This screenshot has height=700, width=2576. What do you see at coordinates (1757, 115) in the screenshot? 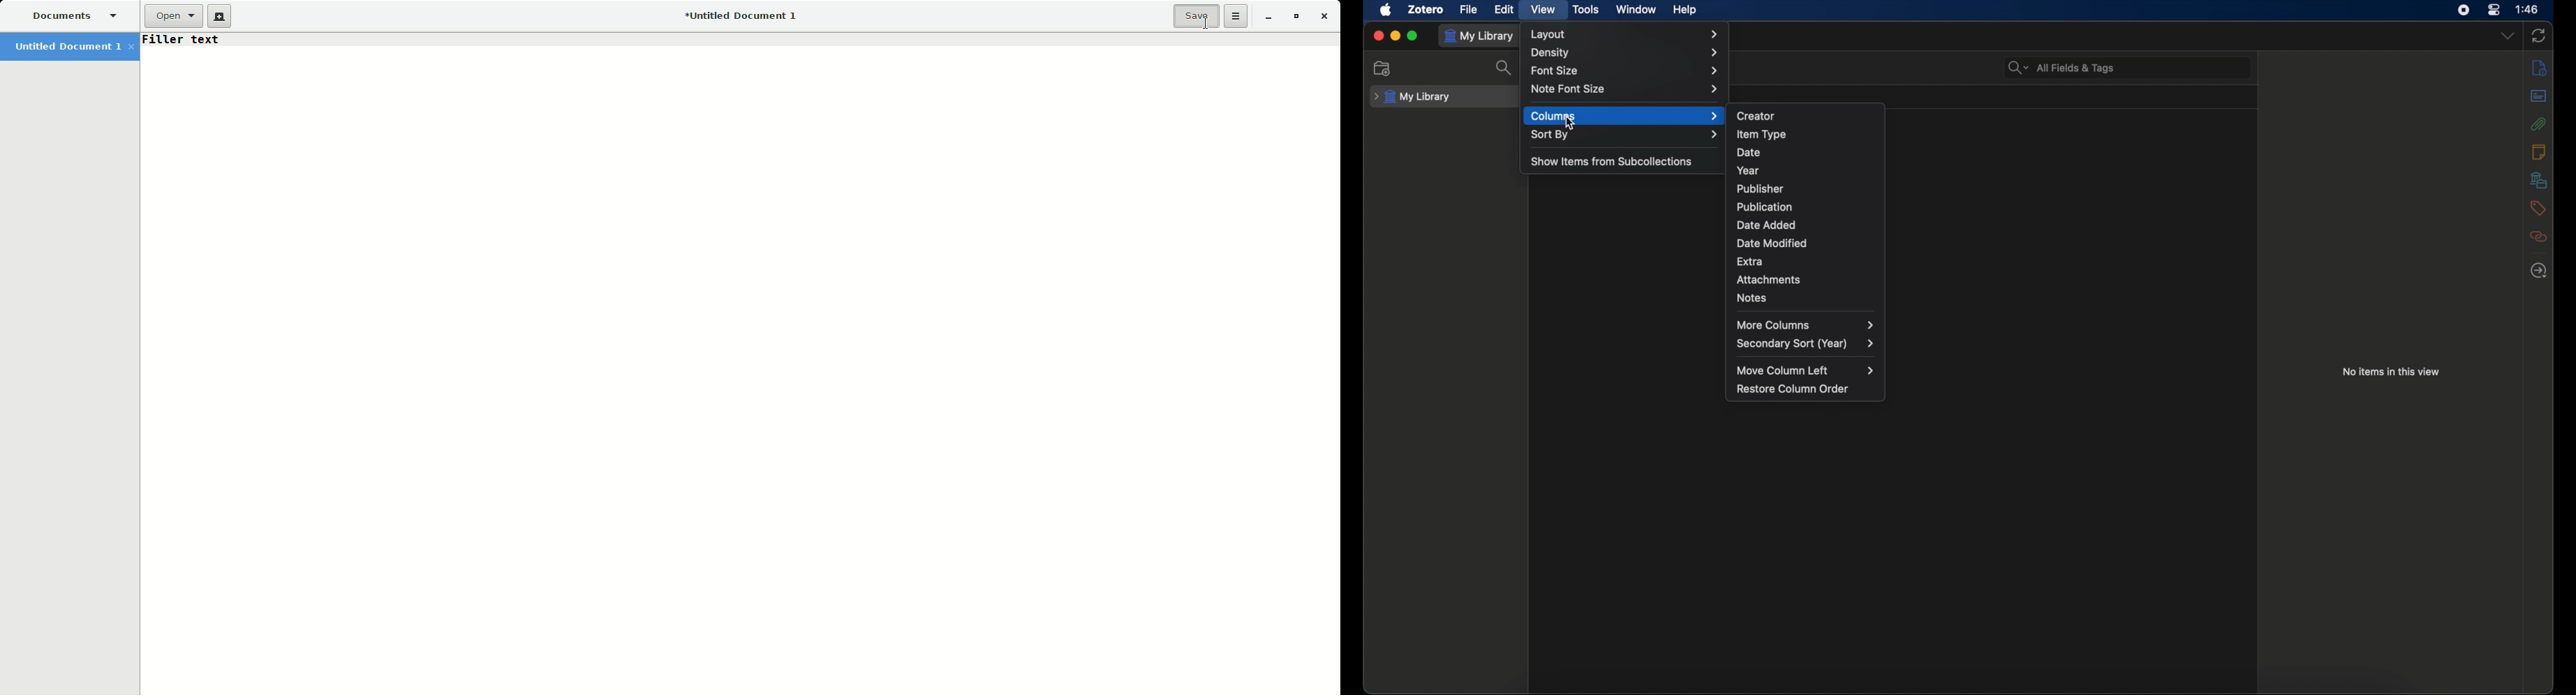
I see `creator` at bounding box center [1757, 115].